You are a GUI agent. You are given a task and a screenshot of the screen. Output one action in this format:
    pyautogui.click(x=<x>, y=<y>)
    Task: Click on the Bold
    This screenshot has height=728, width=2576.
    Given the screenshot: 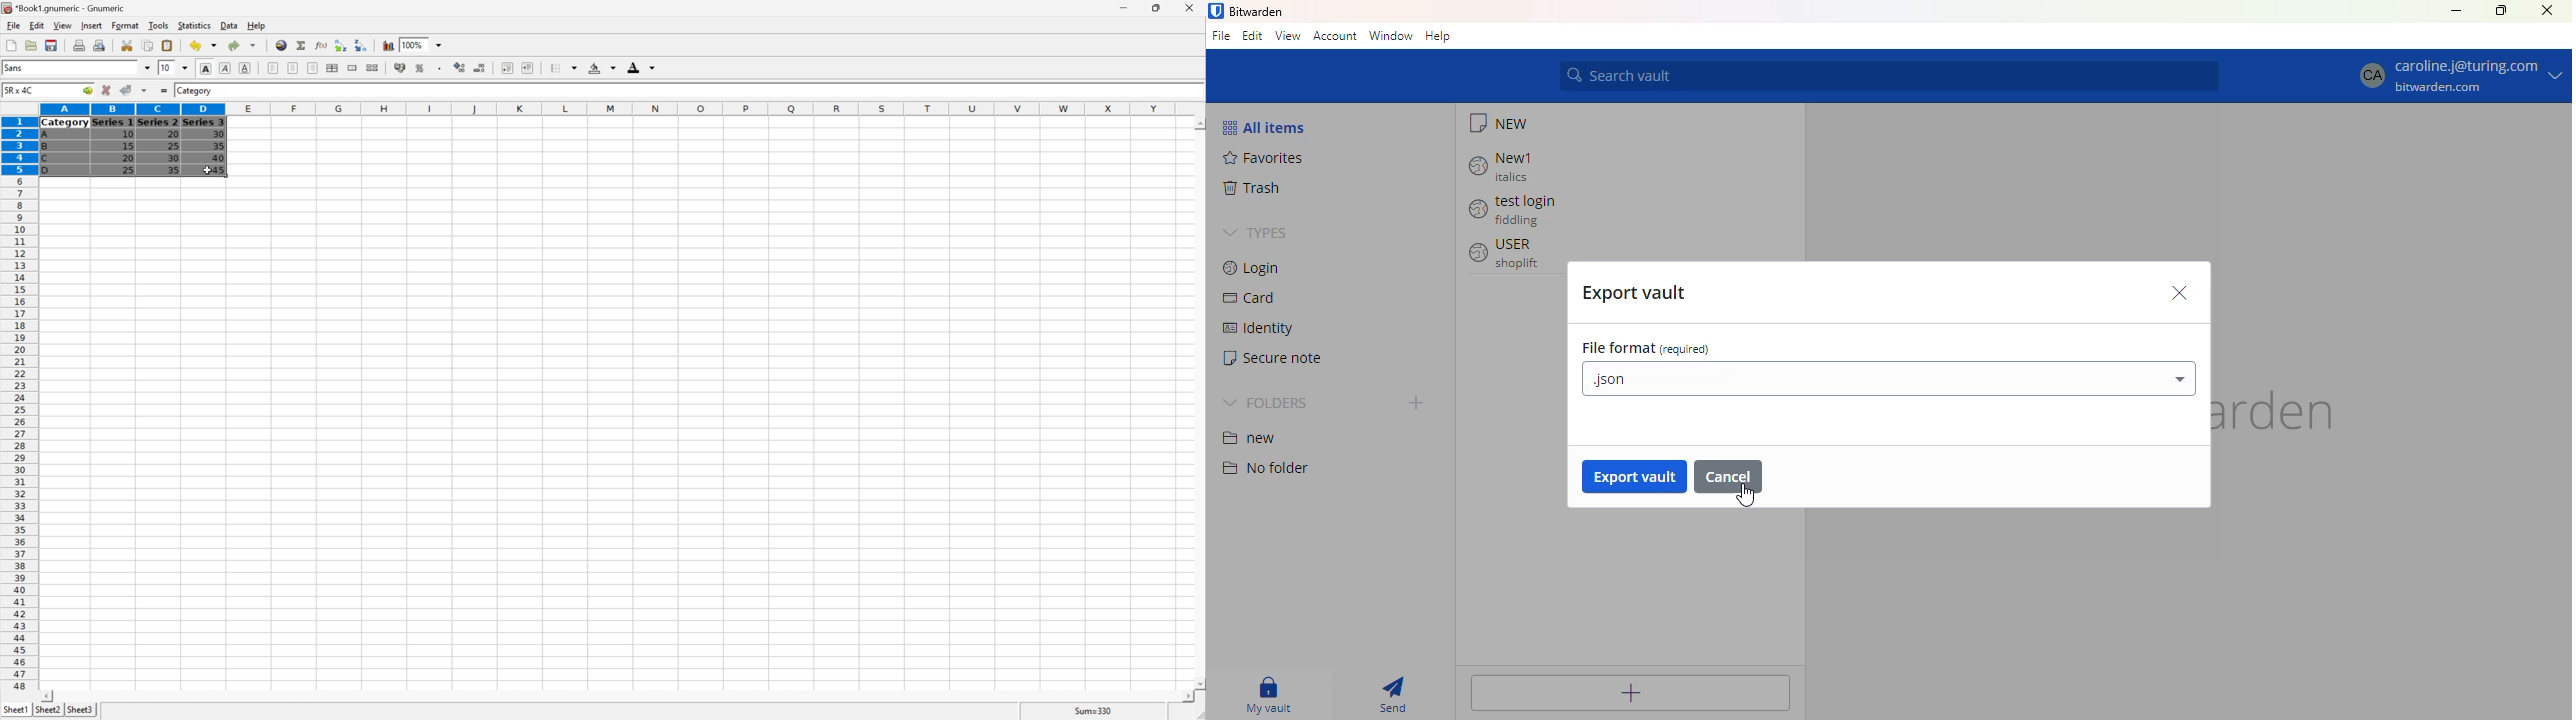 What is the action you would take?
    pyautogui.click(x=206, y=67)
    